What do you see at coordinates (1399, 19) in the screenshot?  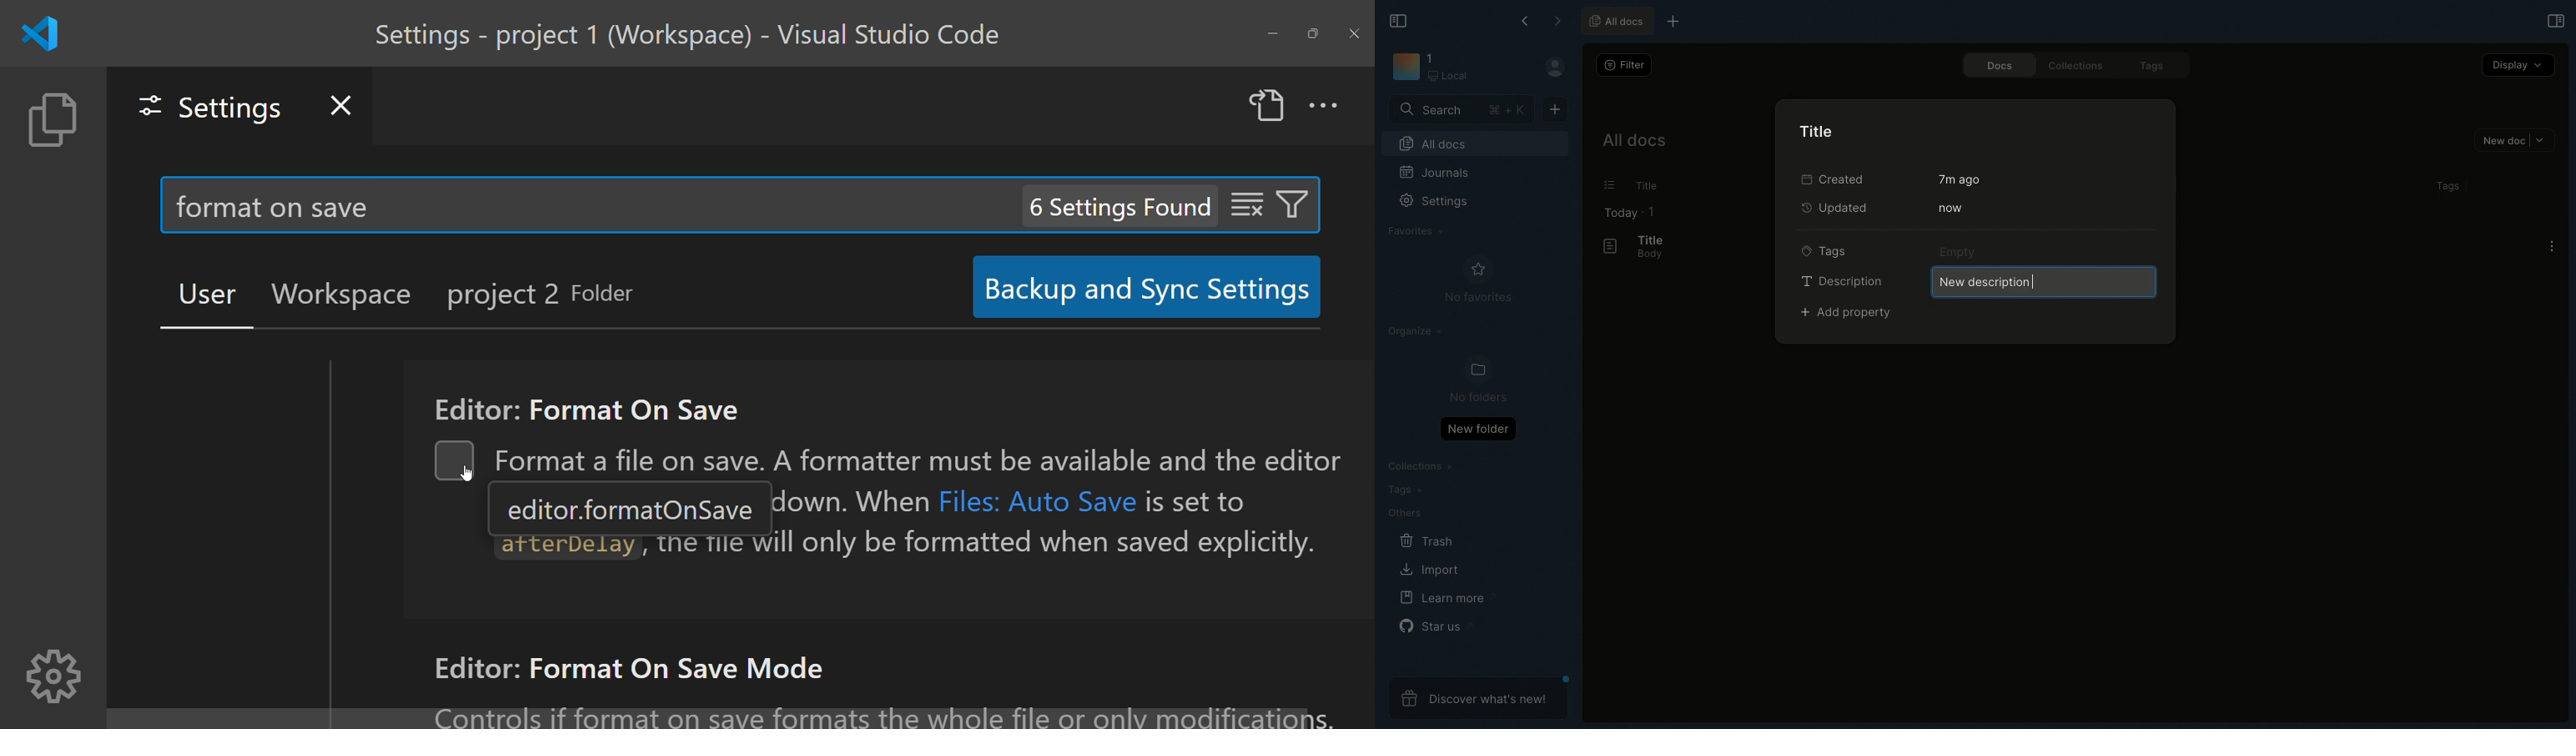 I see `Collapse sidebar` at bounding box center [1399, 19].